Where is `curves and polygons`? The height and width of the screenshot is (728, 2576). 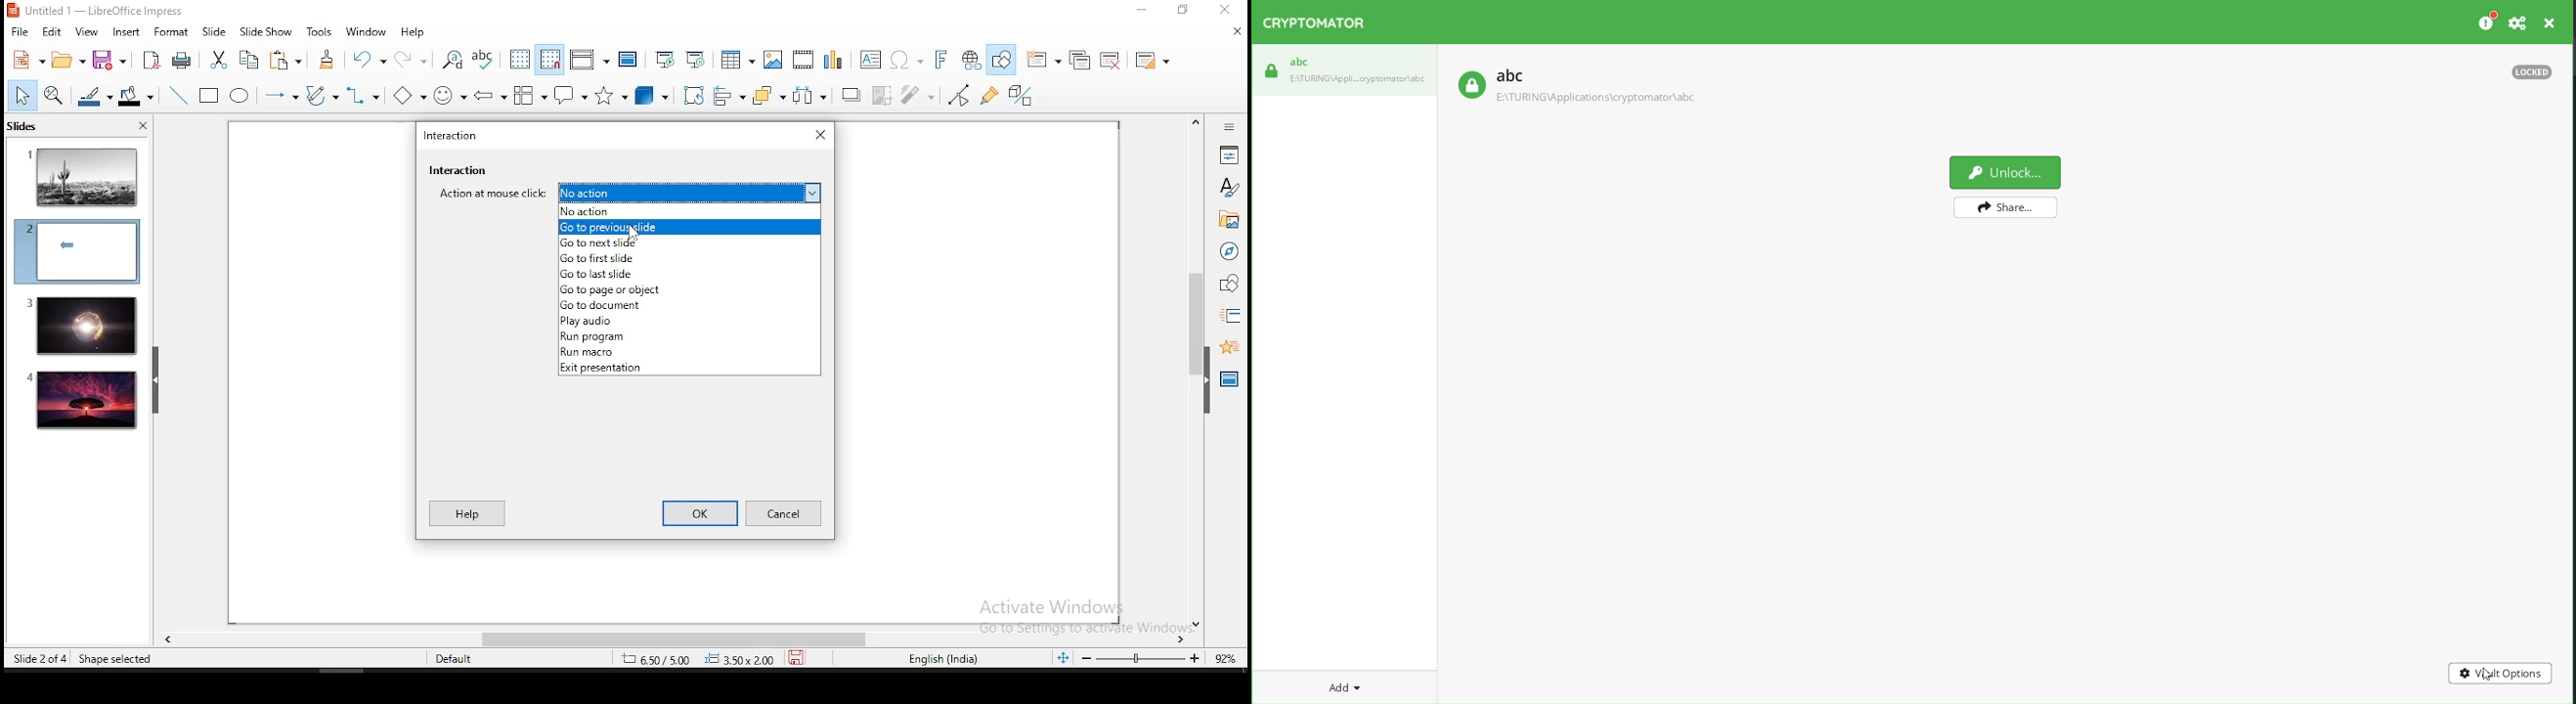 curves and polygons is located at coordinates (321, 96).